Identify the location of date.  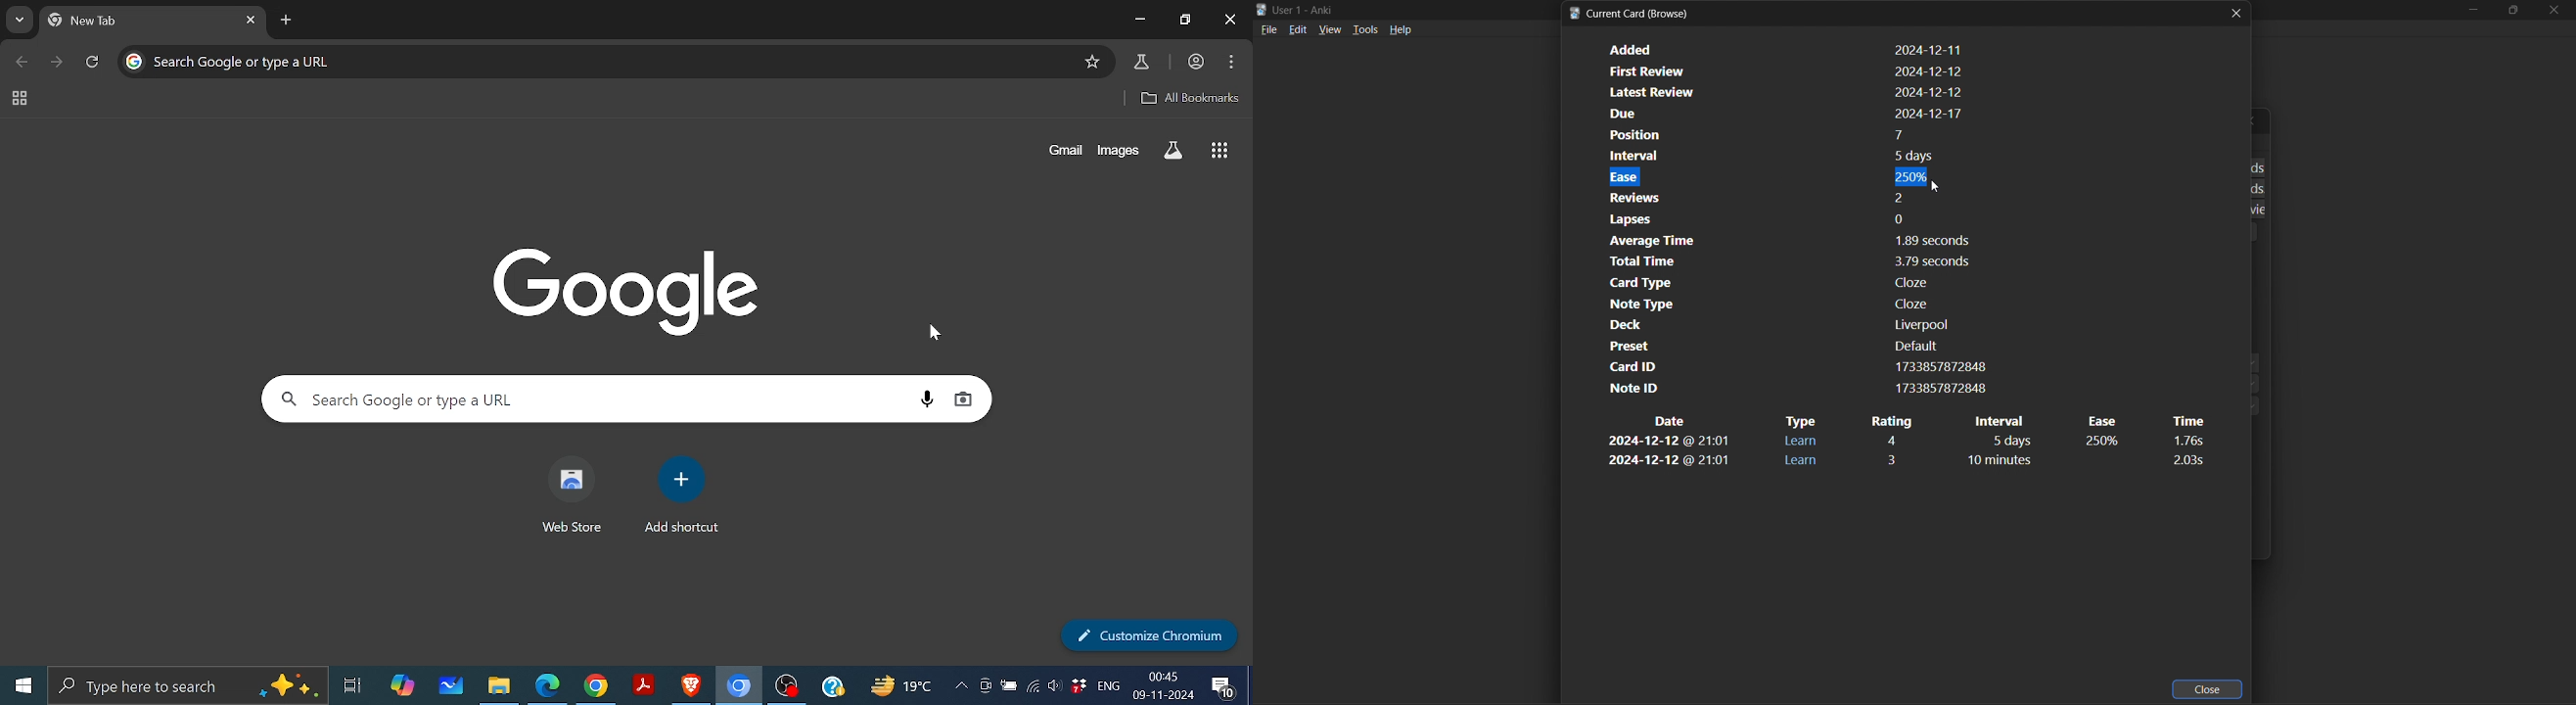
(1669, 442).